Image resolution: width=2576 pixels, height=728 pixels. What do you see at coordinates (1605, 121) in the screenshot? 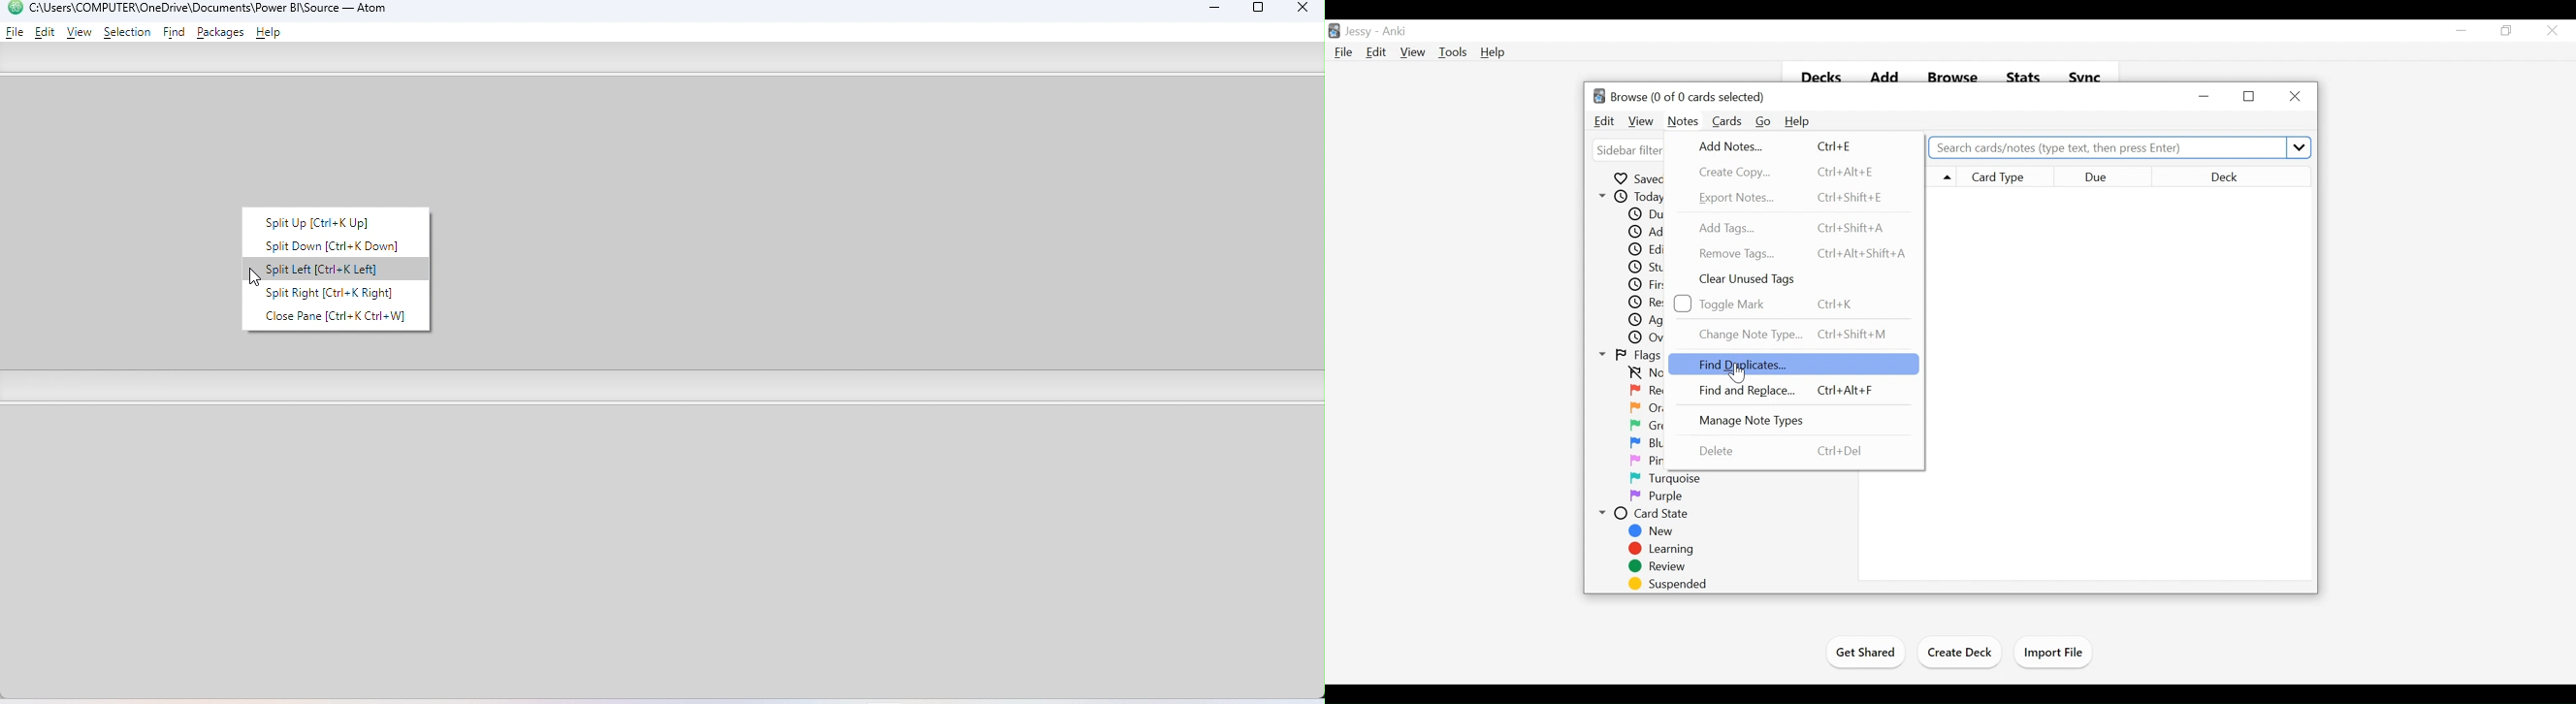
I see `Edit` at bounding box center [1605, 121].